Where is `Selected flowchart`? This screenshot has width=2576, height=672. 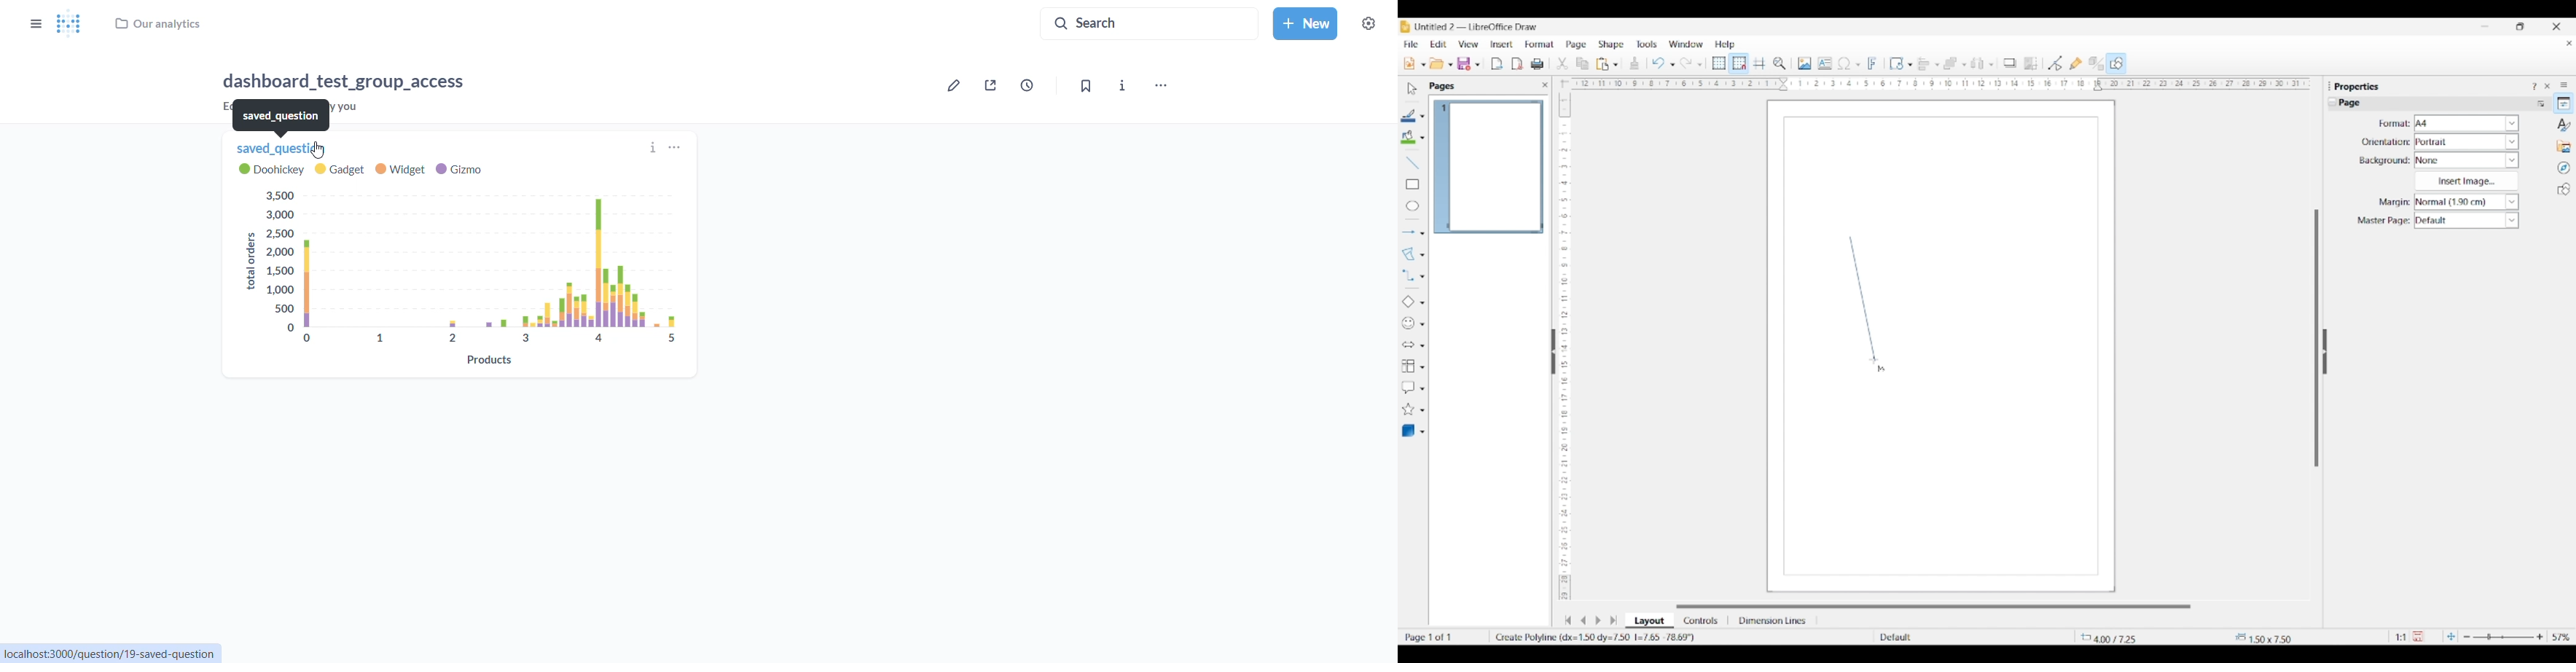
Selected flowchart is located at coordinates (1408, 366).